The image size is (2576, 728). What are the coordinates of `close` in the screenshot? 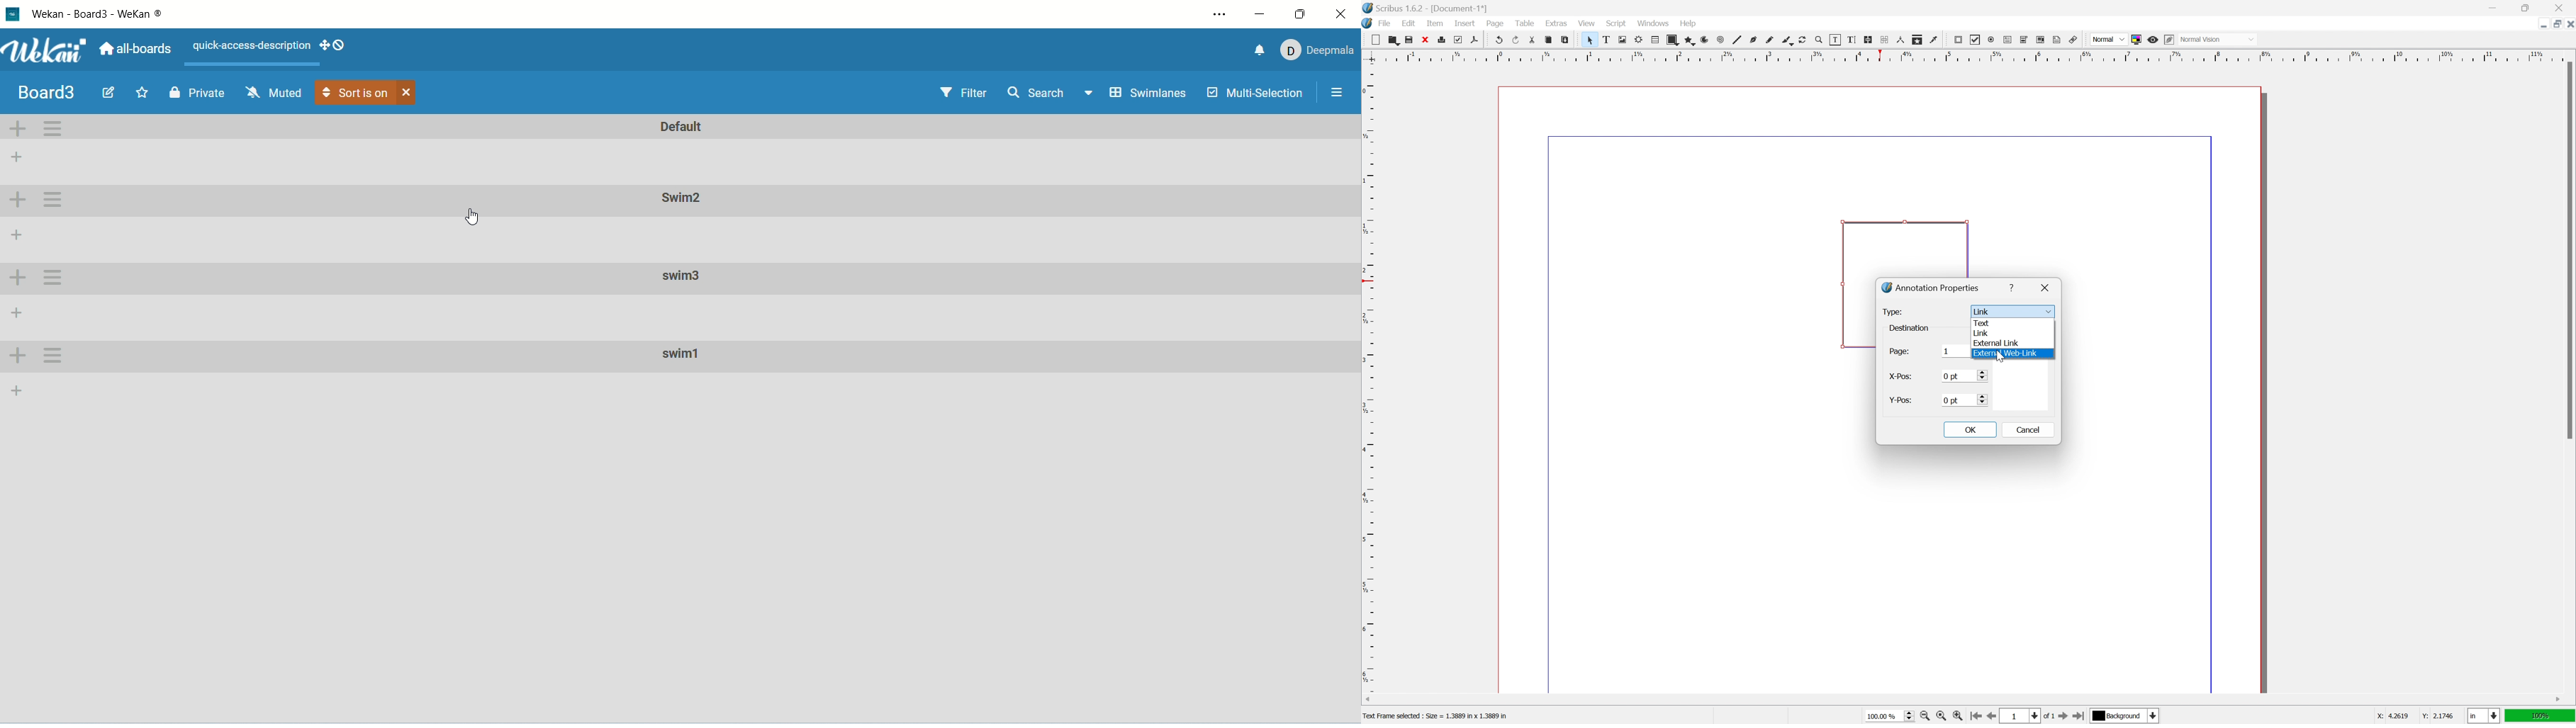 It's located at (2569, 26).